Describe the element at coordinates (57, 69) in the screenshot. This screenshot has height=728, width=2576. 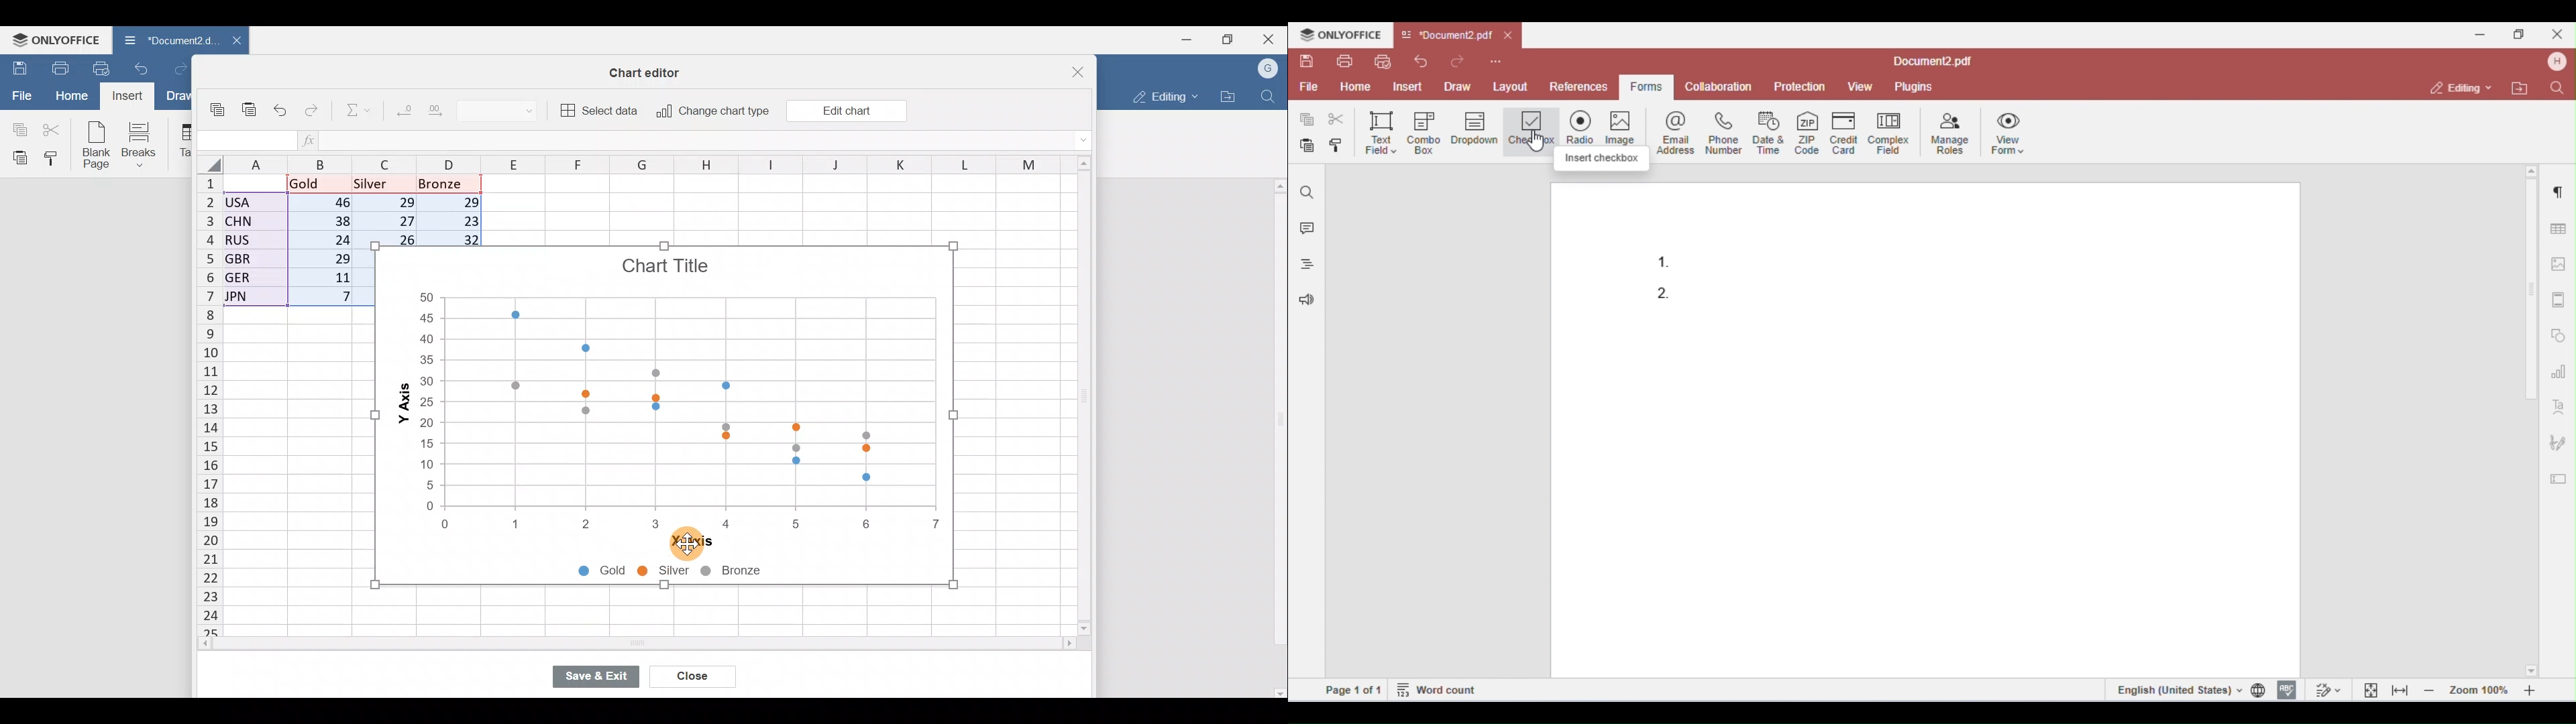
I see `Print file` at that location.